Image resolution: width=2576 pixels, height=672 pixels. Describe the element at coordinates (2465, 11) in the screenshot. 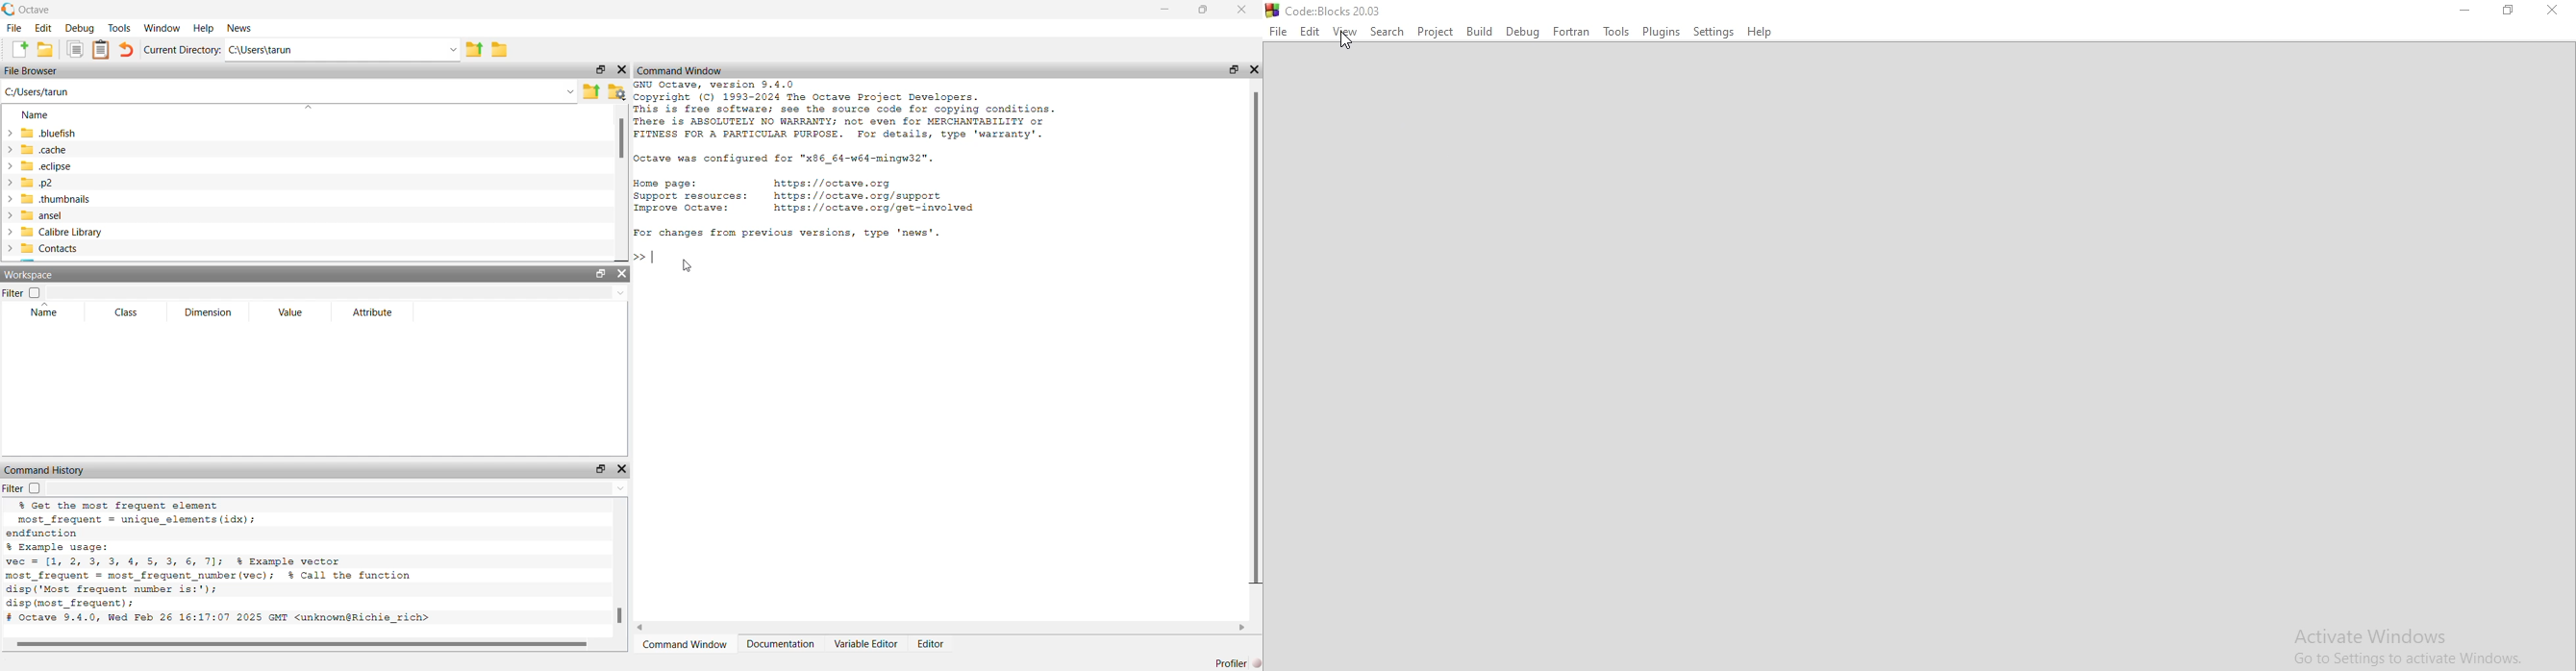

I see `Minimize` at that location.